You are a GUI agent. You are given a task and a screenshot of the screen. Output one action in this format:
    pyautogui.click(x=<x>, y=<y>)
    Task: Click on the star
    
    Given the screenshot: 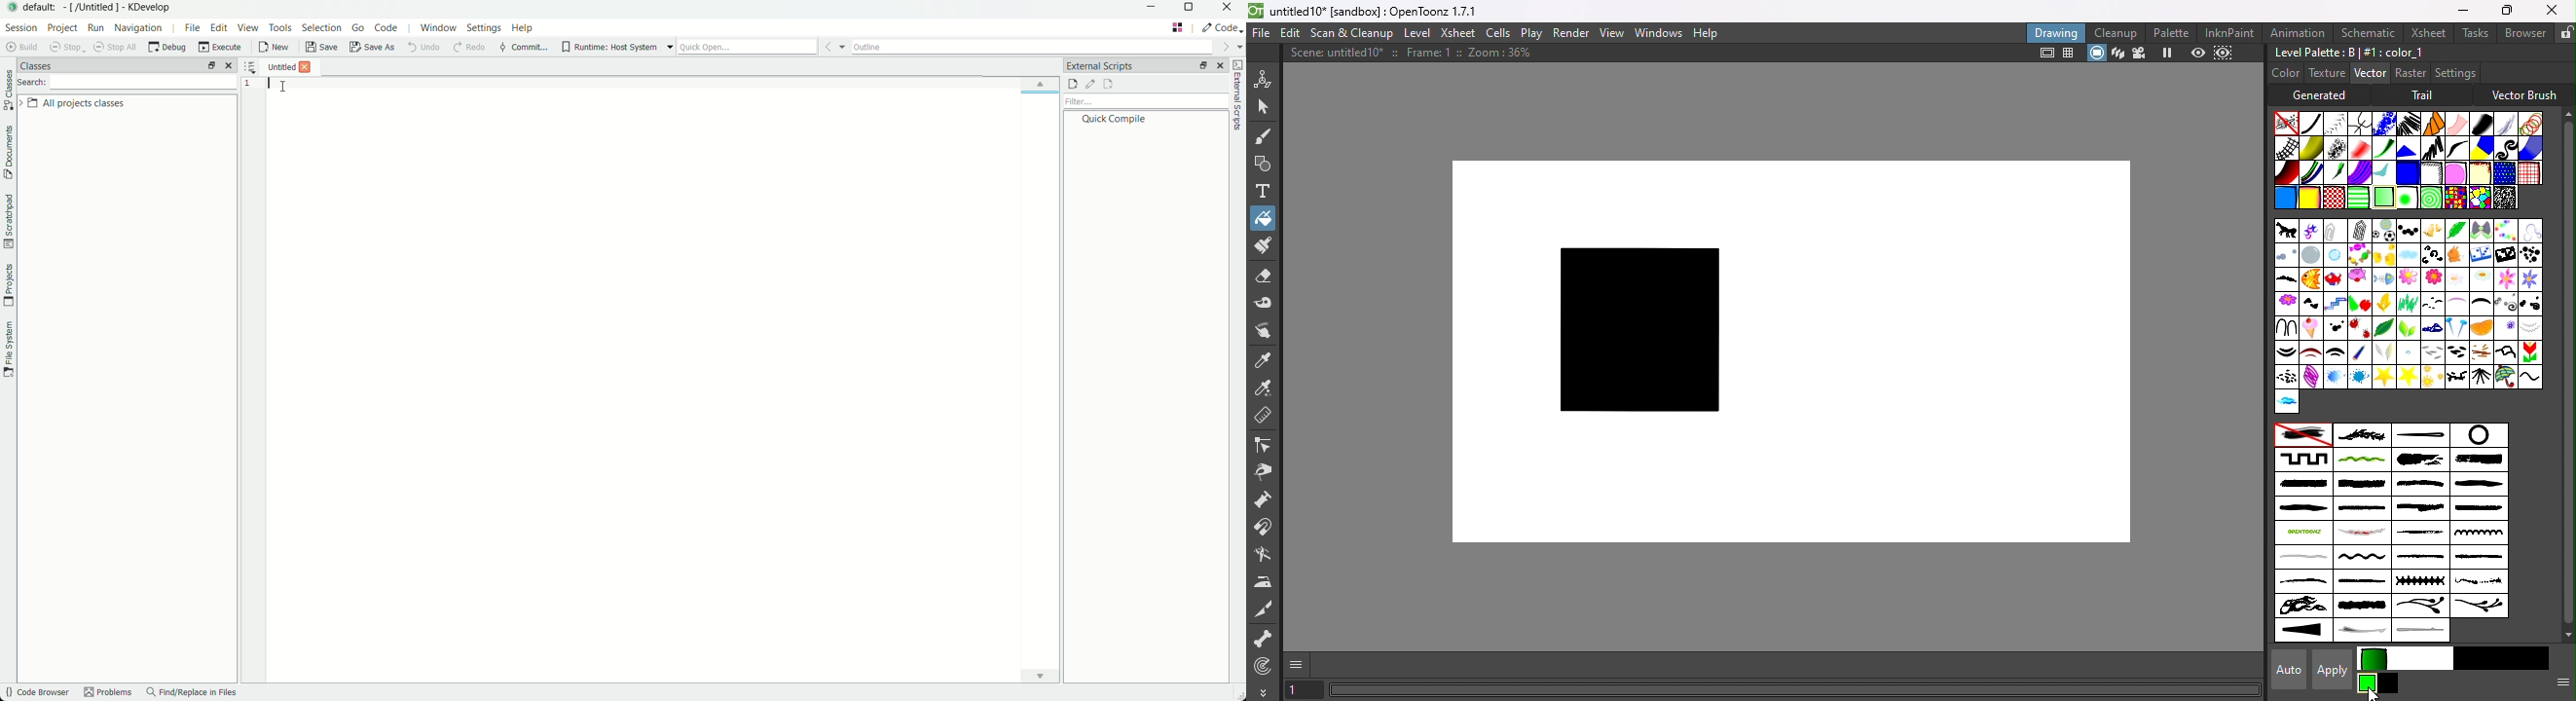 What is the action you would take?
    pyautogui.click(x=2407, y=376)
    